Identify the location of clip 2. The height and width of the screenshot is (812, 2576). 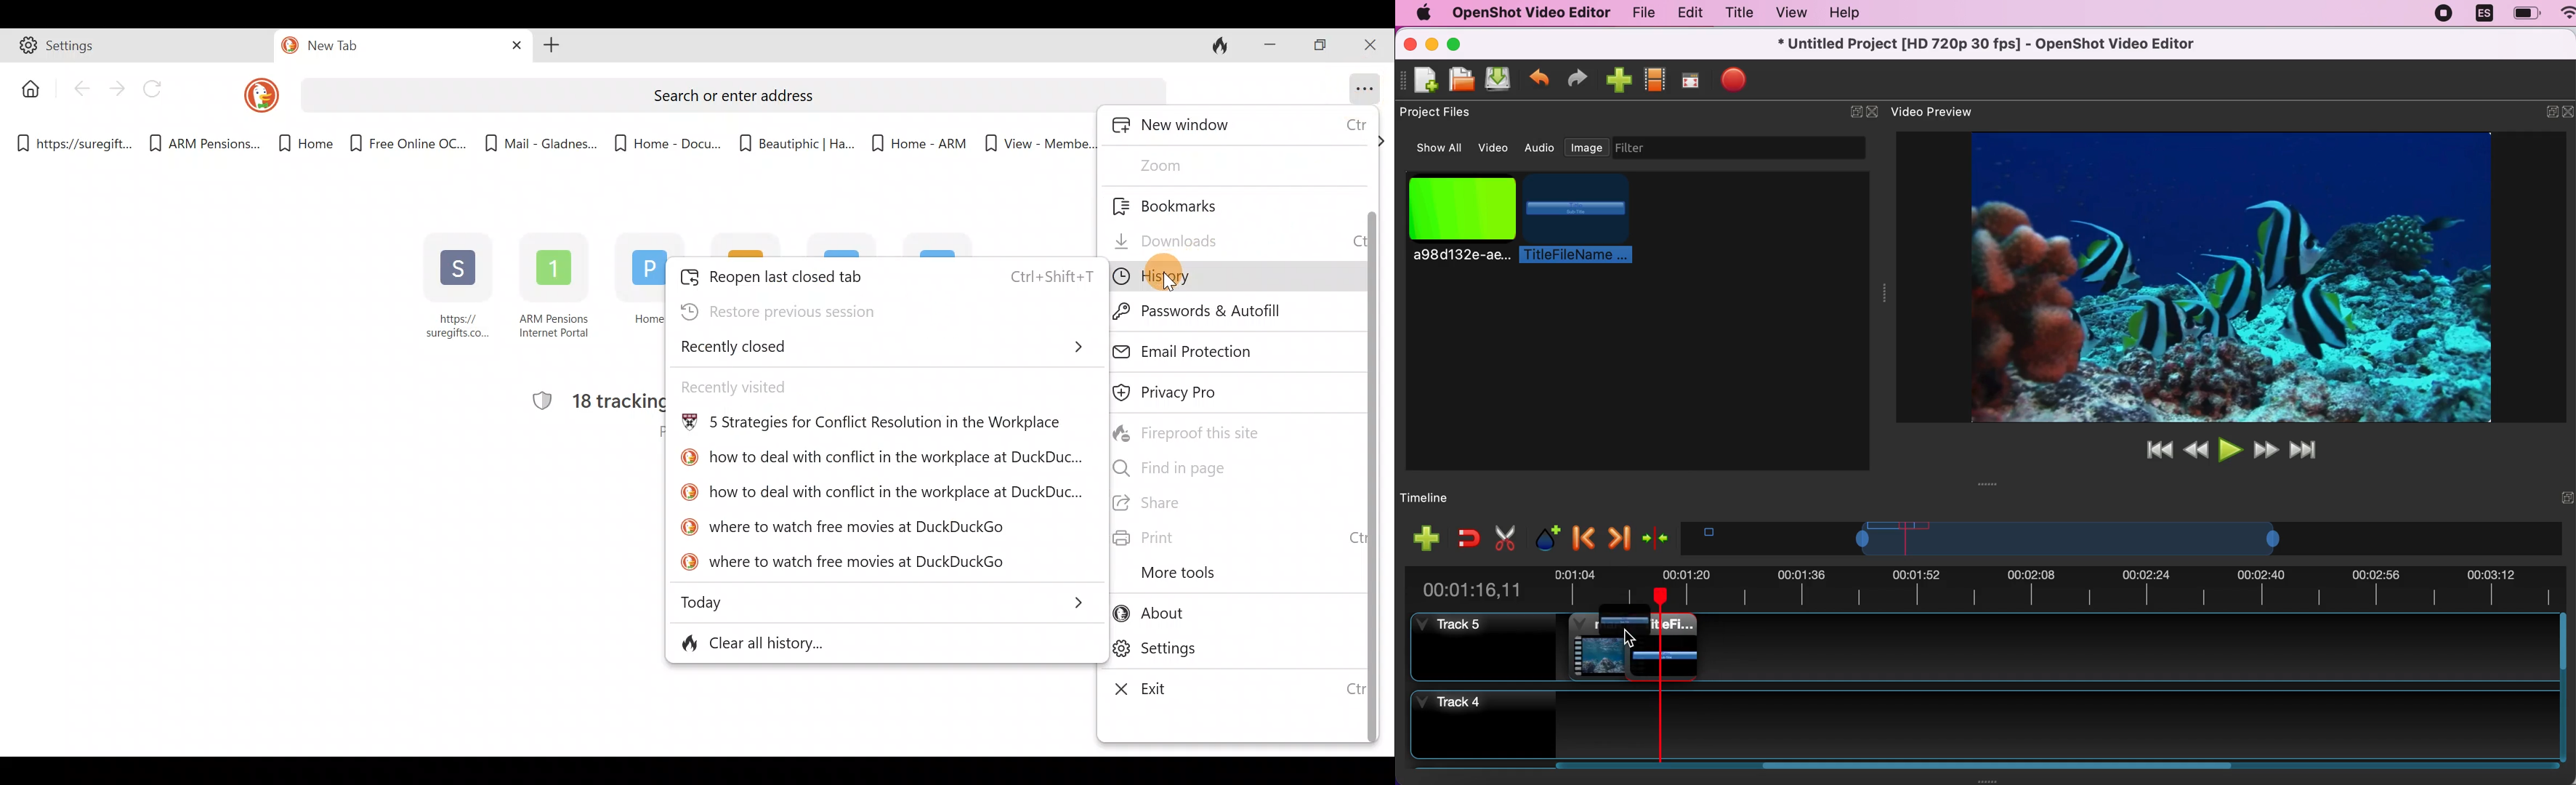
(1674, 647).